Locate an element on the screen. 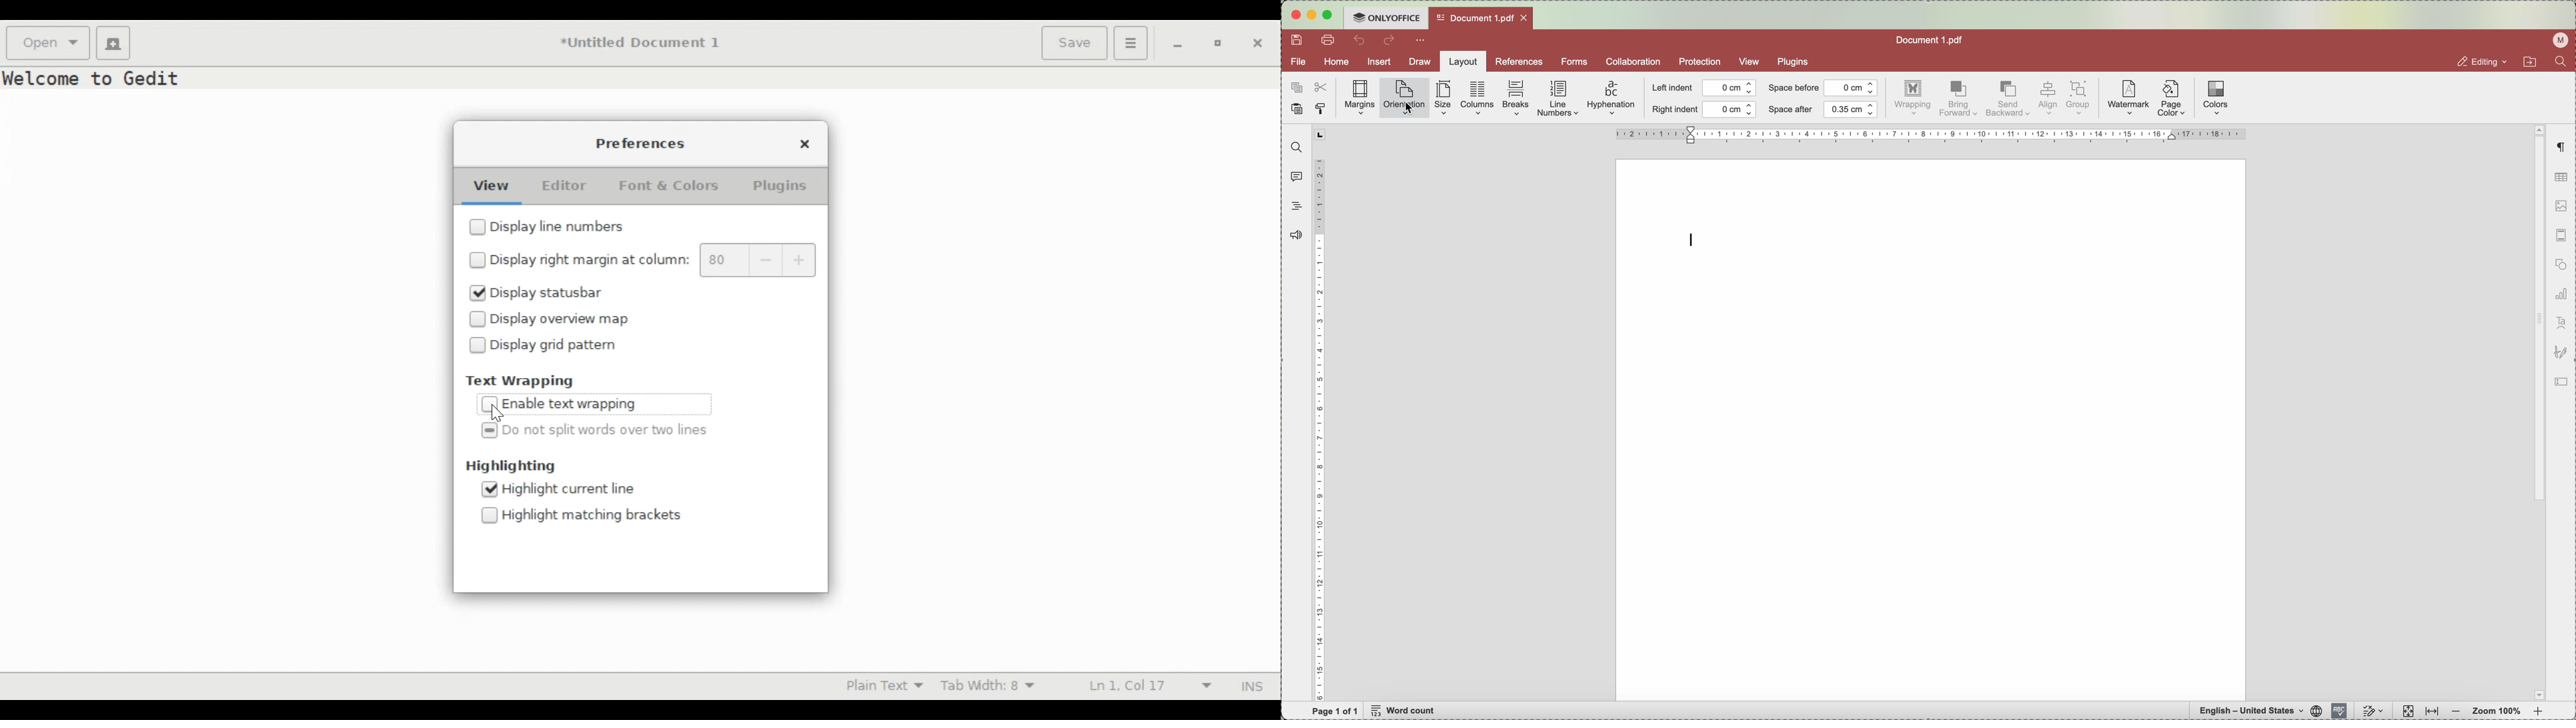 Image resolution: width=2576 pixels, height=728 pixels. margins is located at coordinates (1360, 98).